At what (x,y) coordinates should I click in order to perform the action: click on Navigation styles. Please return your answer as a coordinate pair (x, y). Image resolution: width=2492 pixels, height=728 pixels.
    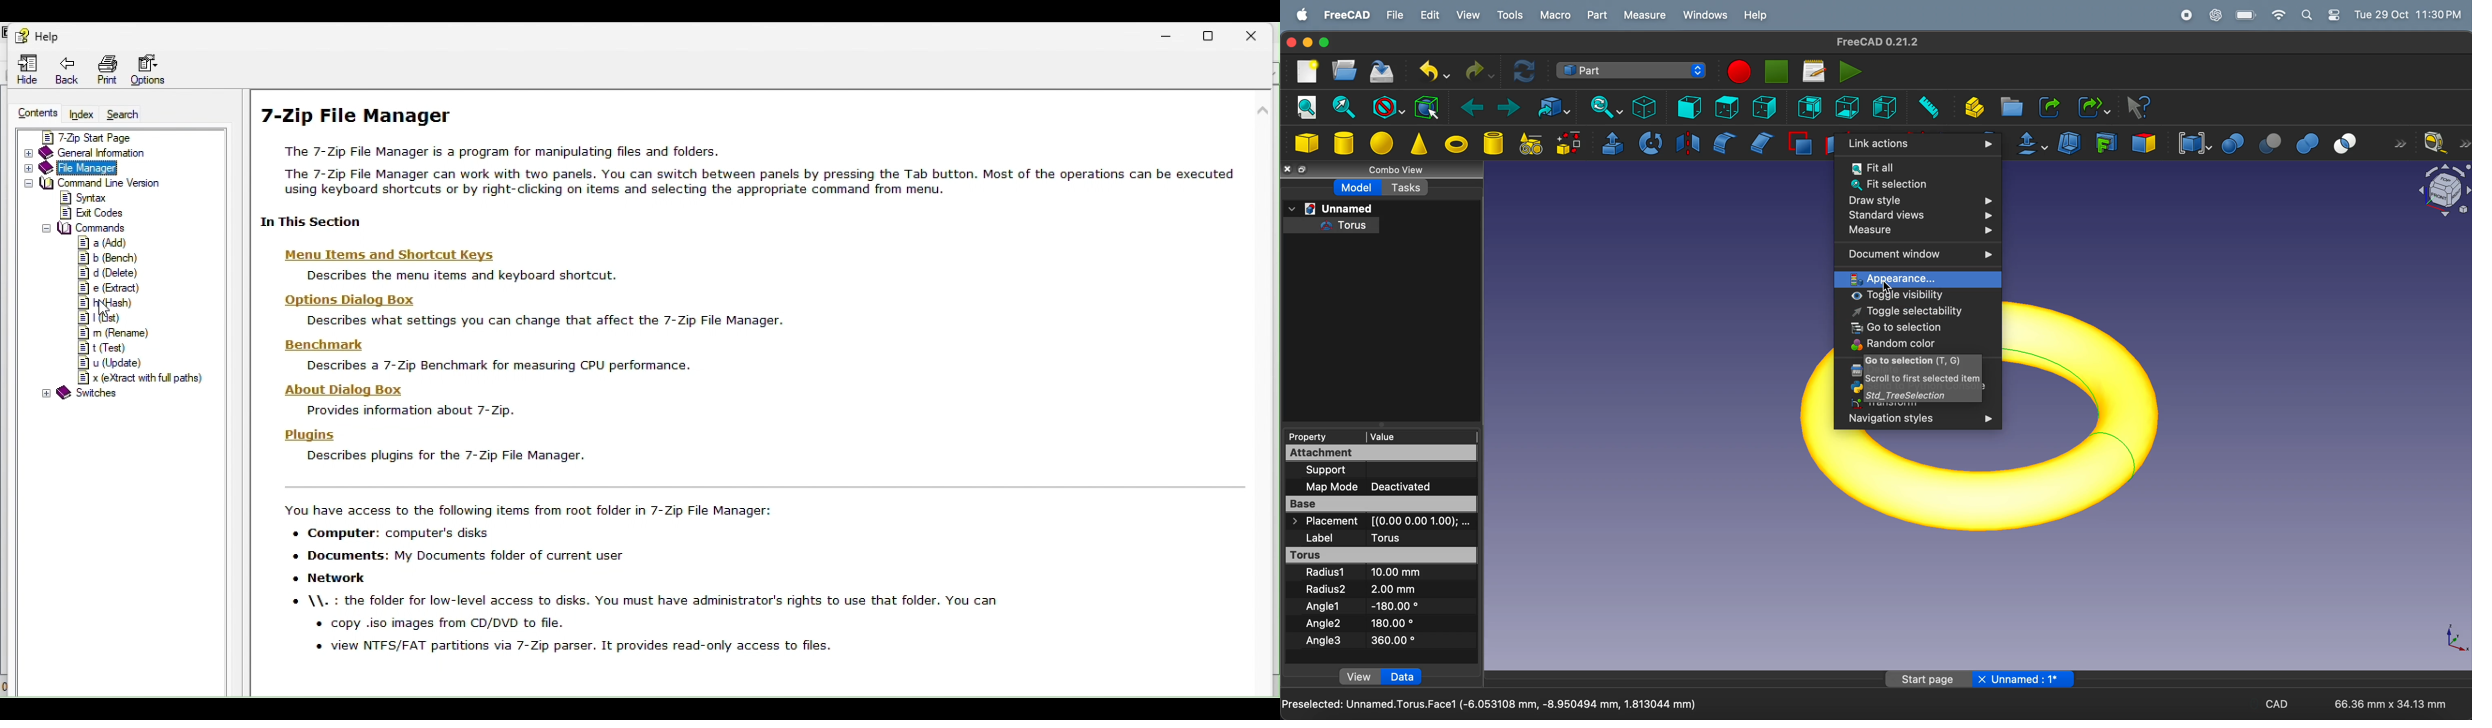
    Looking at the image, I should click on (1922, 419).